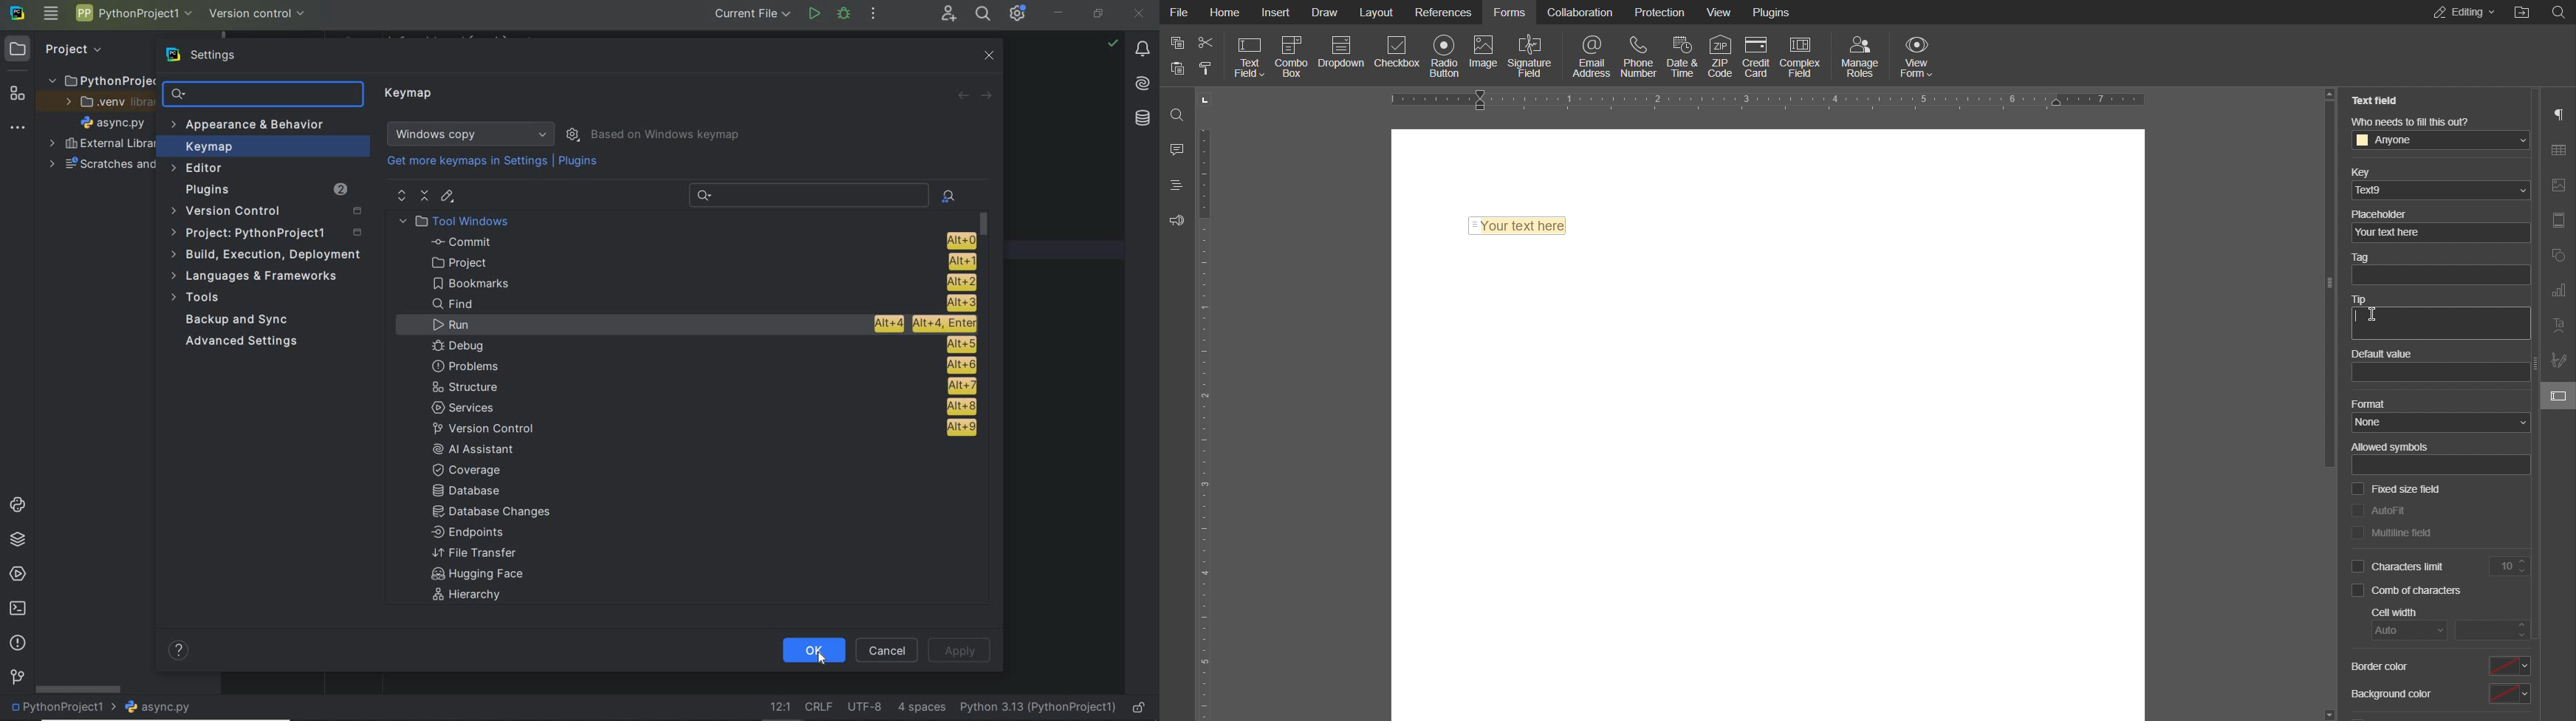 The height and width of the screenshot is (728, 2576). I want to click on paste, so click(1179, 69).